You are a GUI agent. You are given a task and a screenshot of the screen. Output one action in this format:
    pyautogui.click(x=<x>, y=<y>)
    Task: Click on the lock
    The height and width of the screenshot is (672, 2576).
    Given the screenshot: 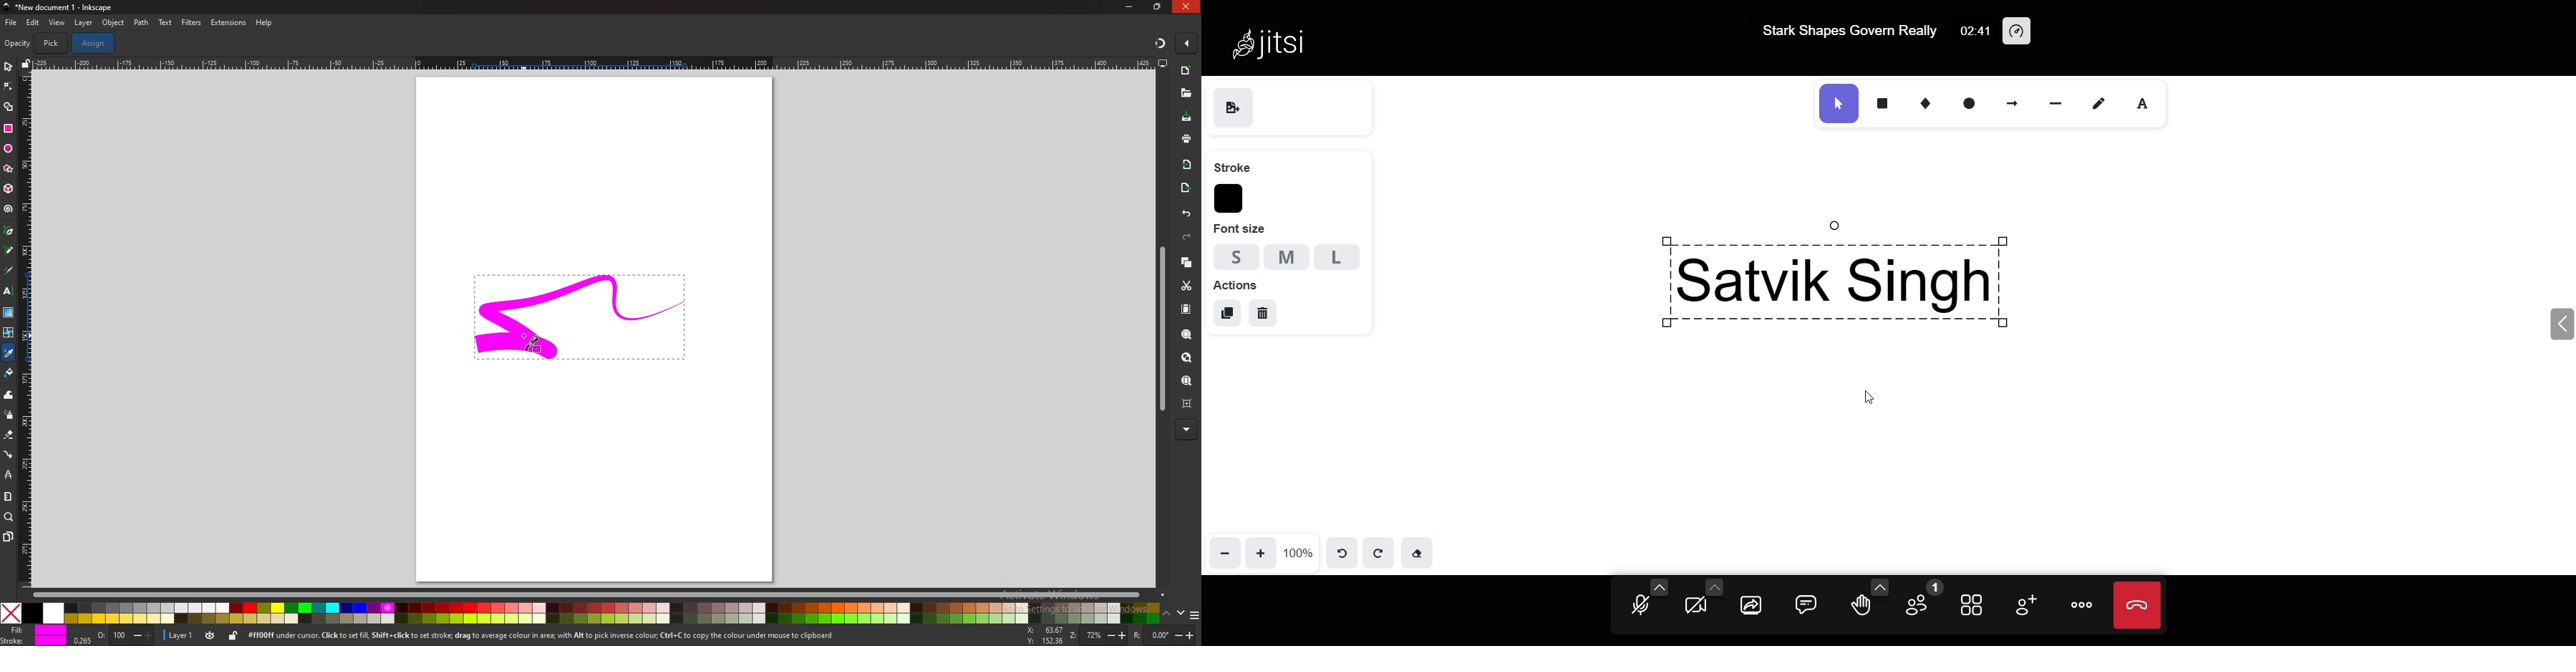 What is the action you would take?
    pyautogui.click(x=233, y=635)
    